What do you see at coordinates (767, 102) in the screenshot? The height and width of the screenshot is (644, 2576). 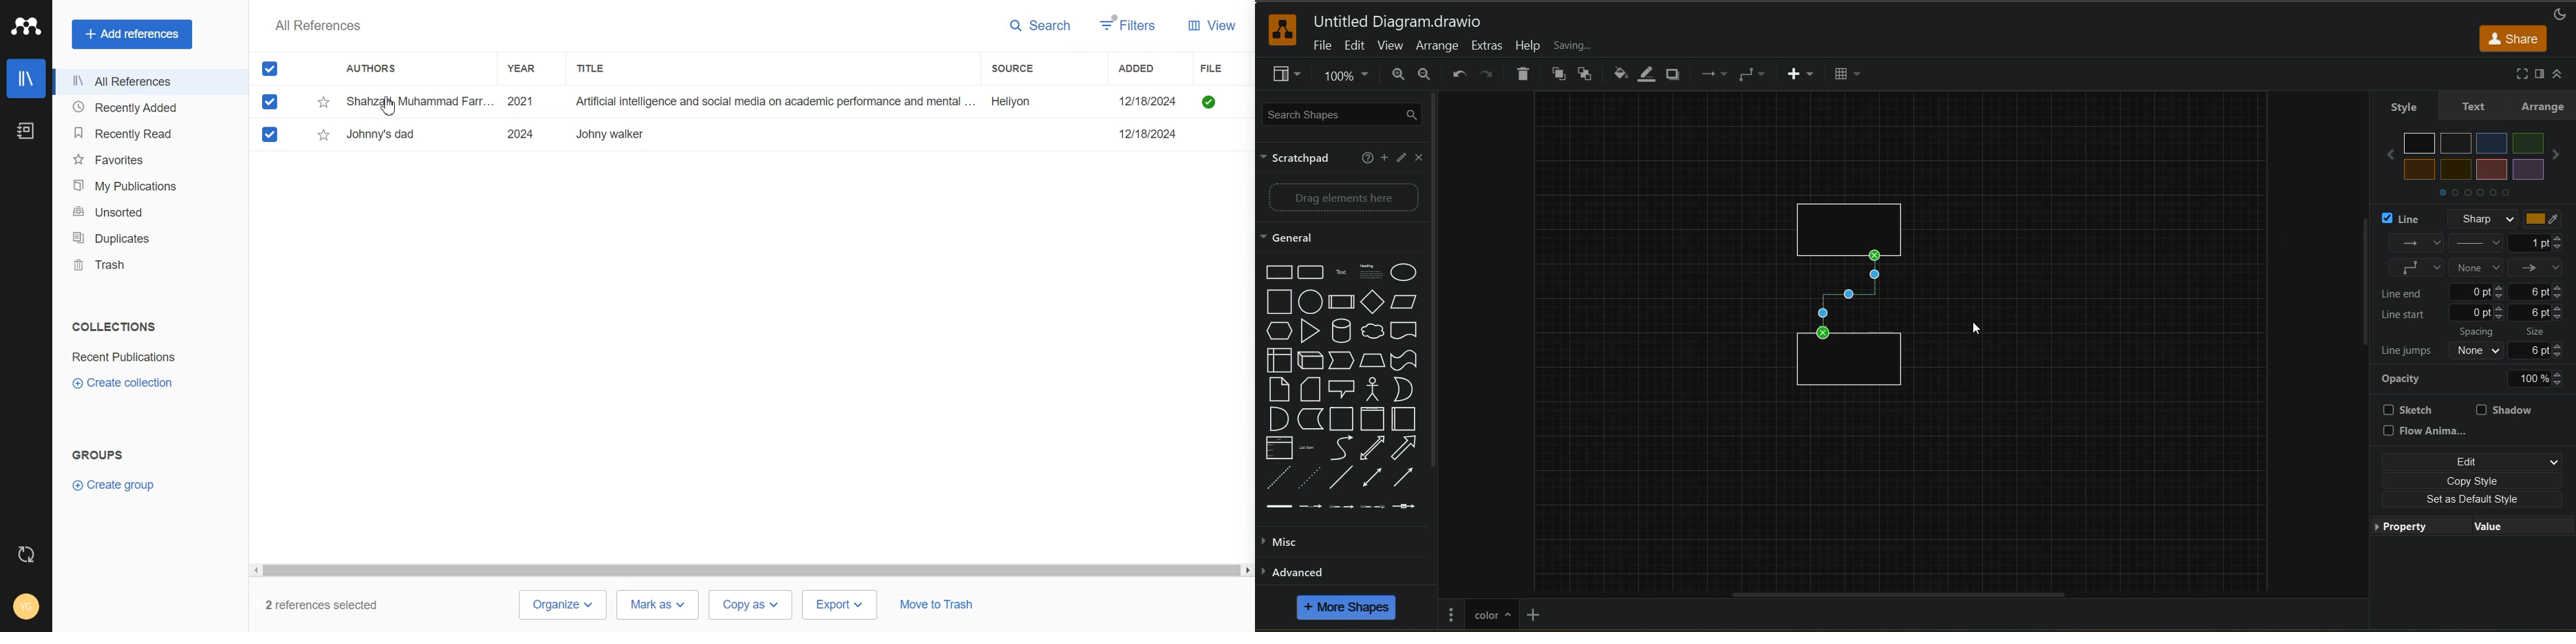 I see `Shahzad, Muhammad Farr... 2021 Artificial intelligence and social media on academic performance and mental ...  Heliyon 12/18/2024` at bounding box center [767, 102].